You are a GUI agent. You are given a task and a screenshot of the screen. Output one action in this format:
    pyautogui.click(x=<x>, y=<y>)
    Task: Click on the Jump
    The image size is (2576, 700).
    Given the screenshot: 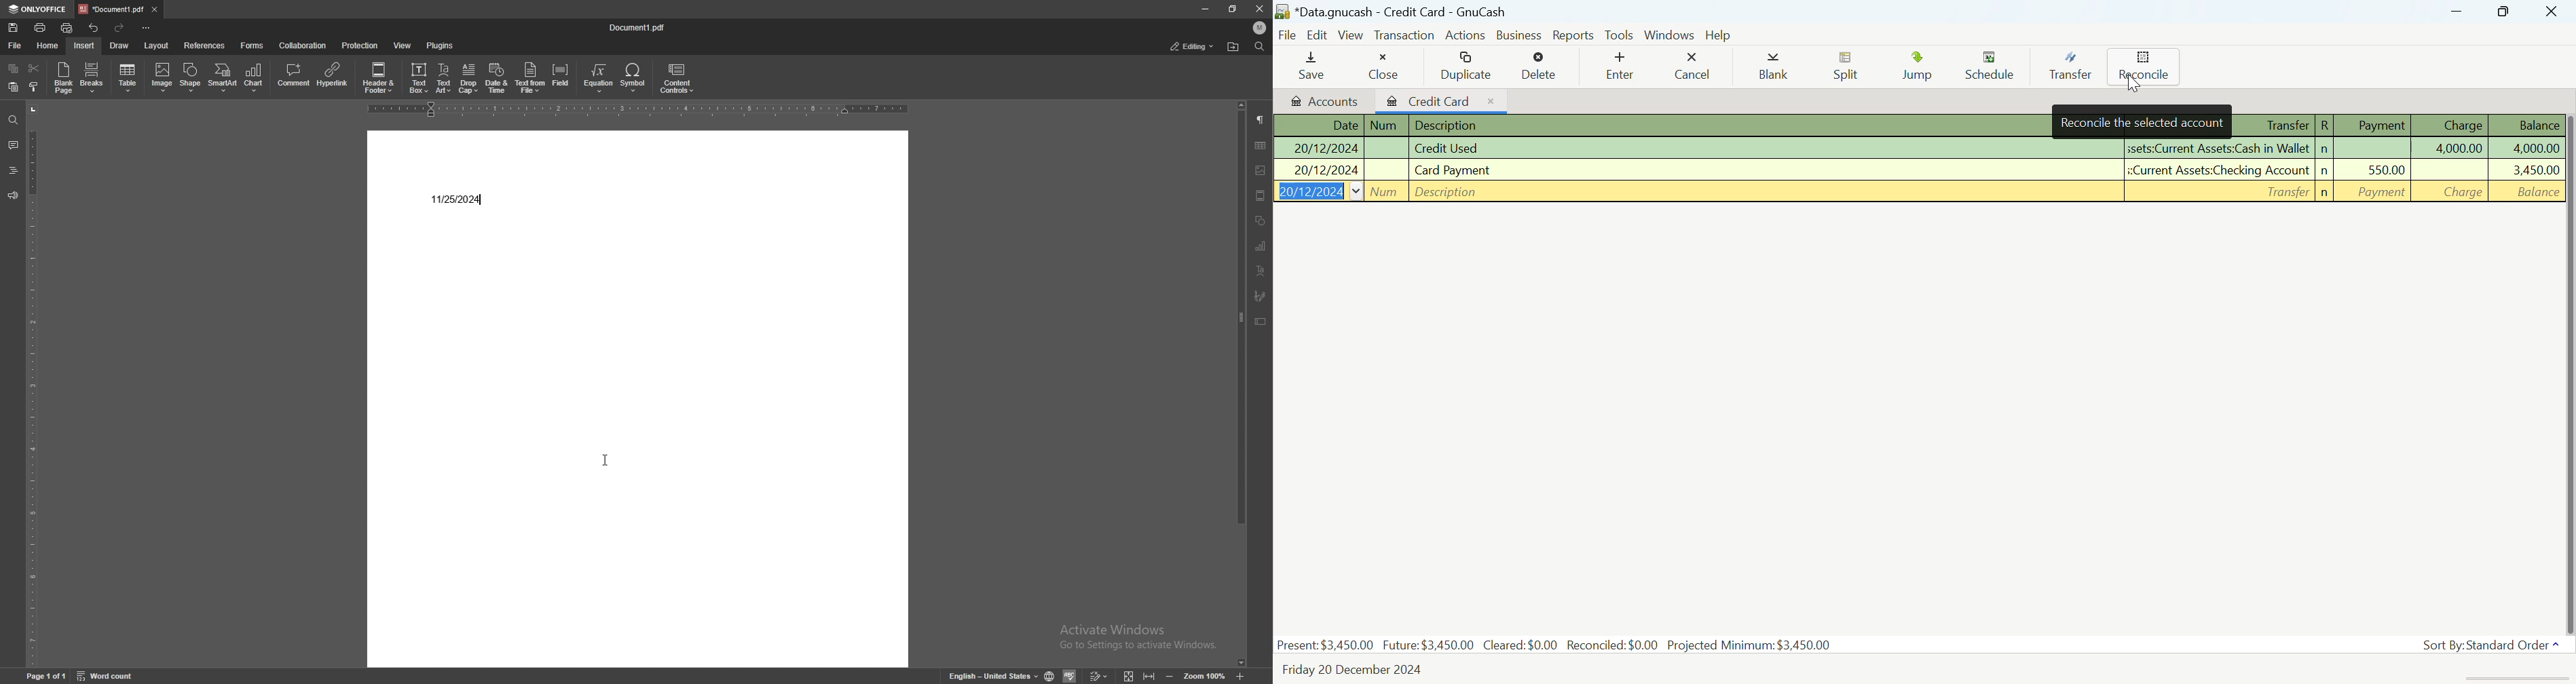 What is the action you would take?
    pyautogui.click(x=1918, y=68)
    